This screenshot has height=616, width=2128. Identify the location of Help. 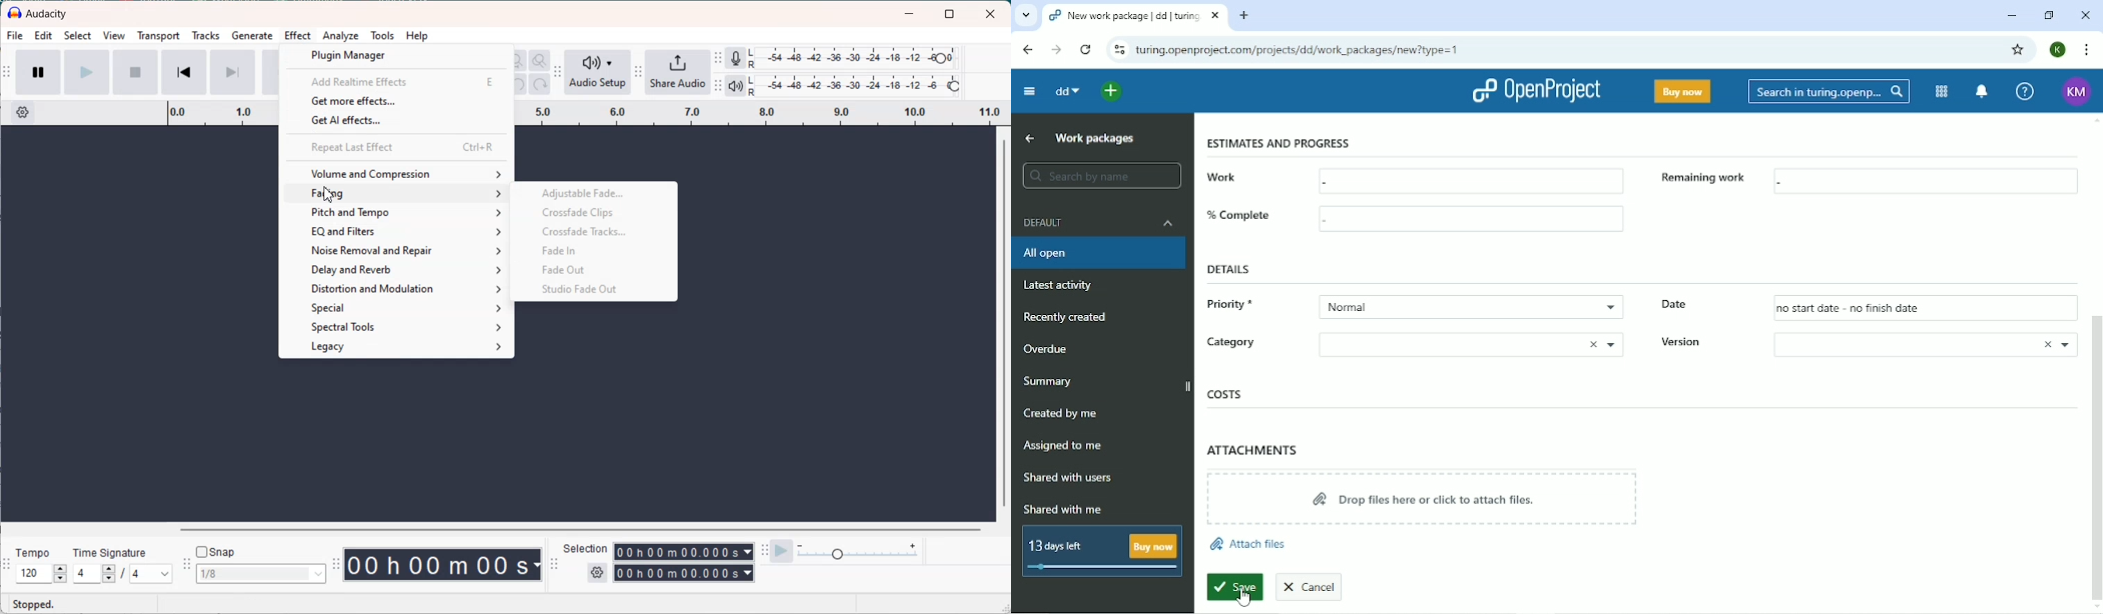
(417, 35).